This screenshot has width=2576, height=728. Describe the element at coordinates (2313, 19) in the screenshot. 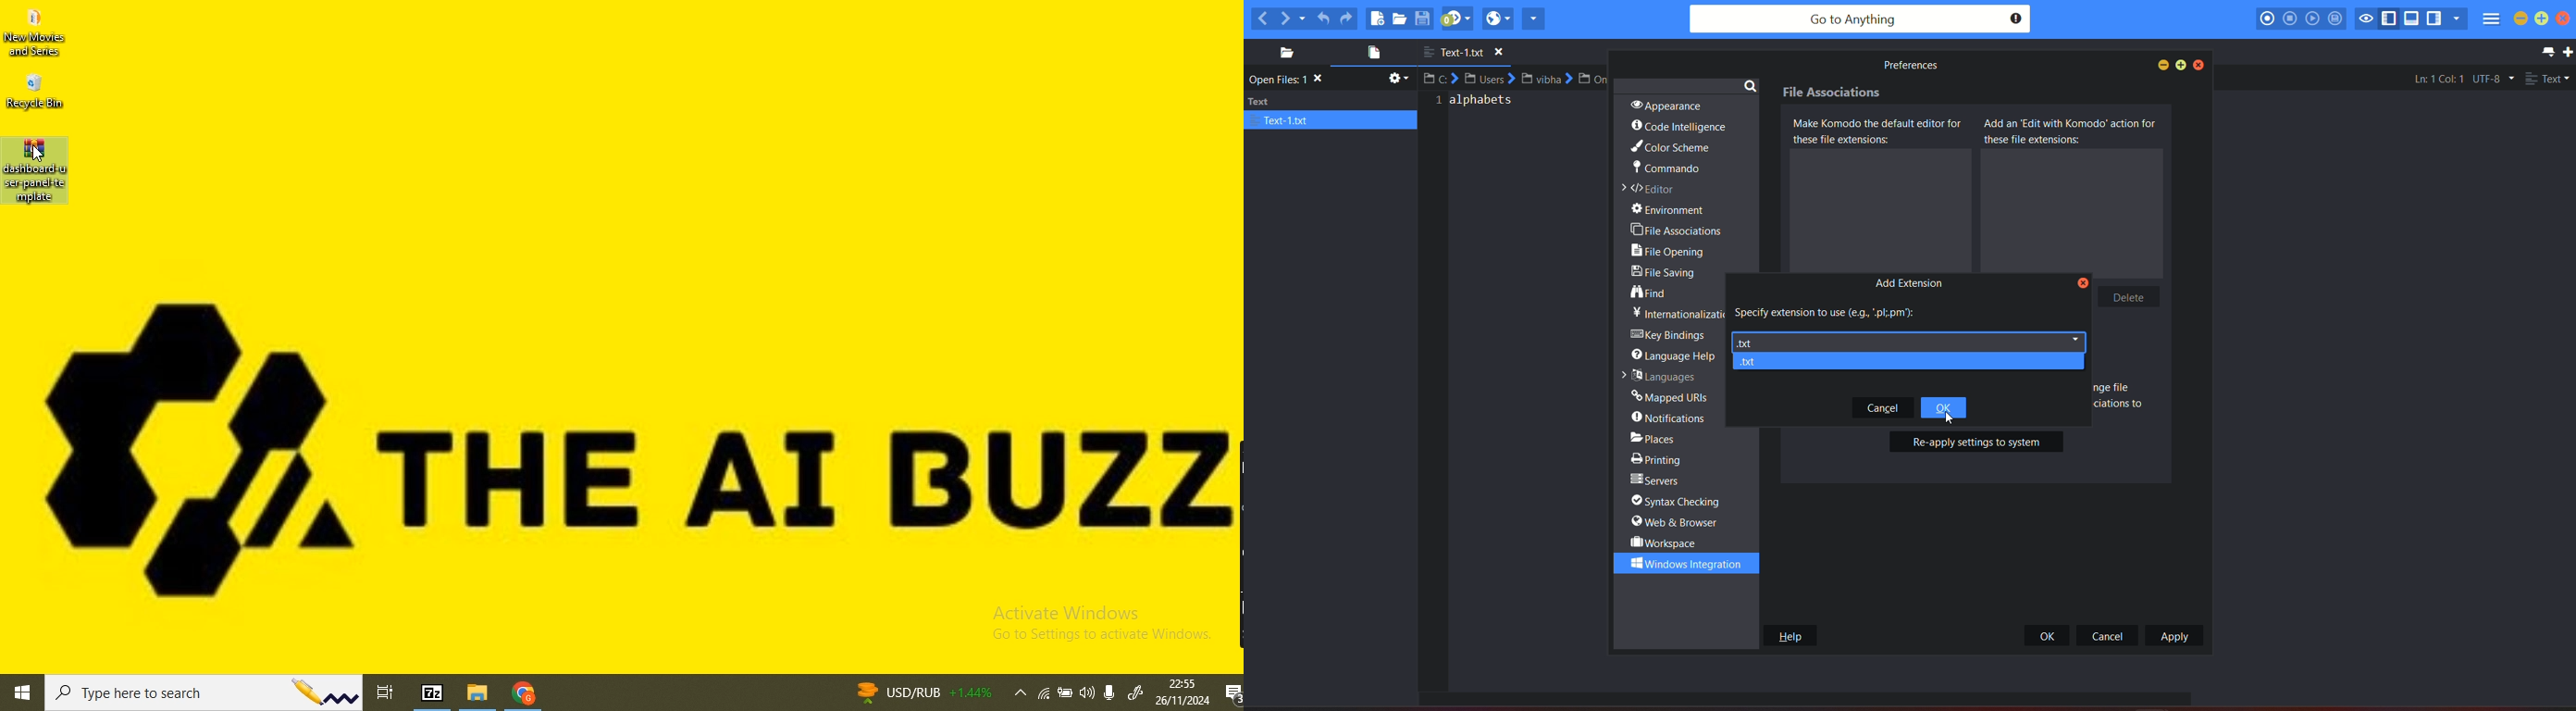

I see `play last macro` at that location.